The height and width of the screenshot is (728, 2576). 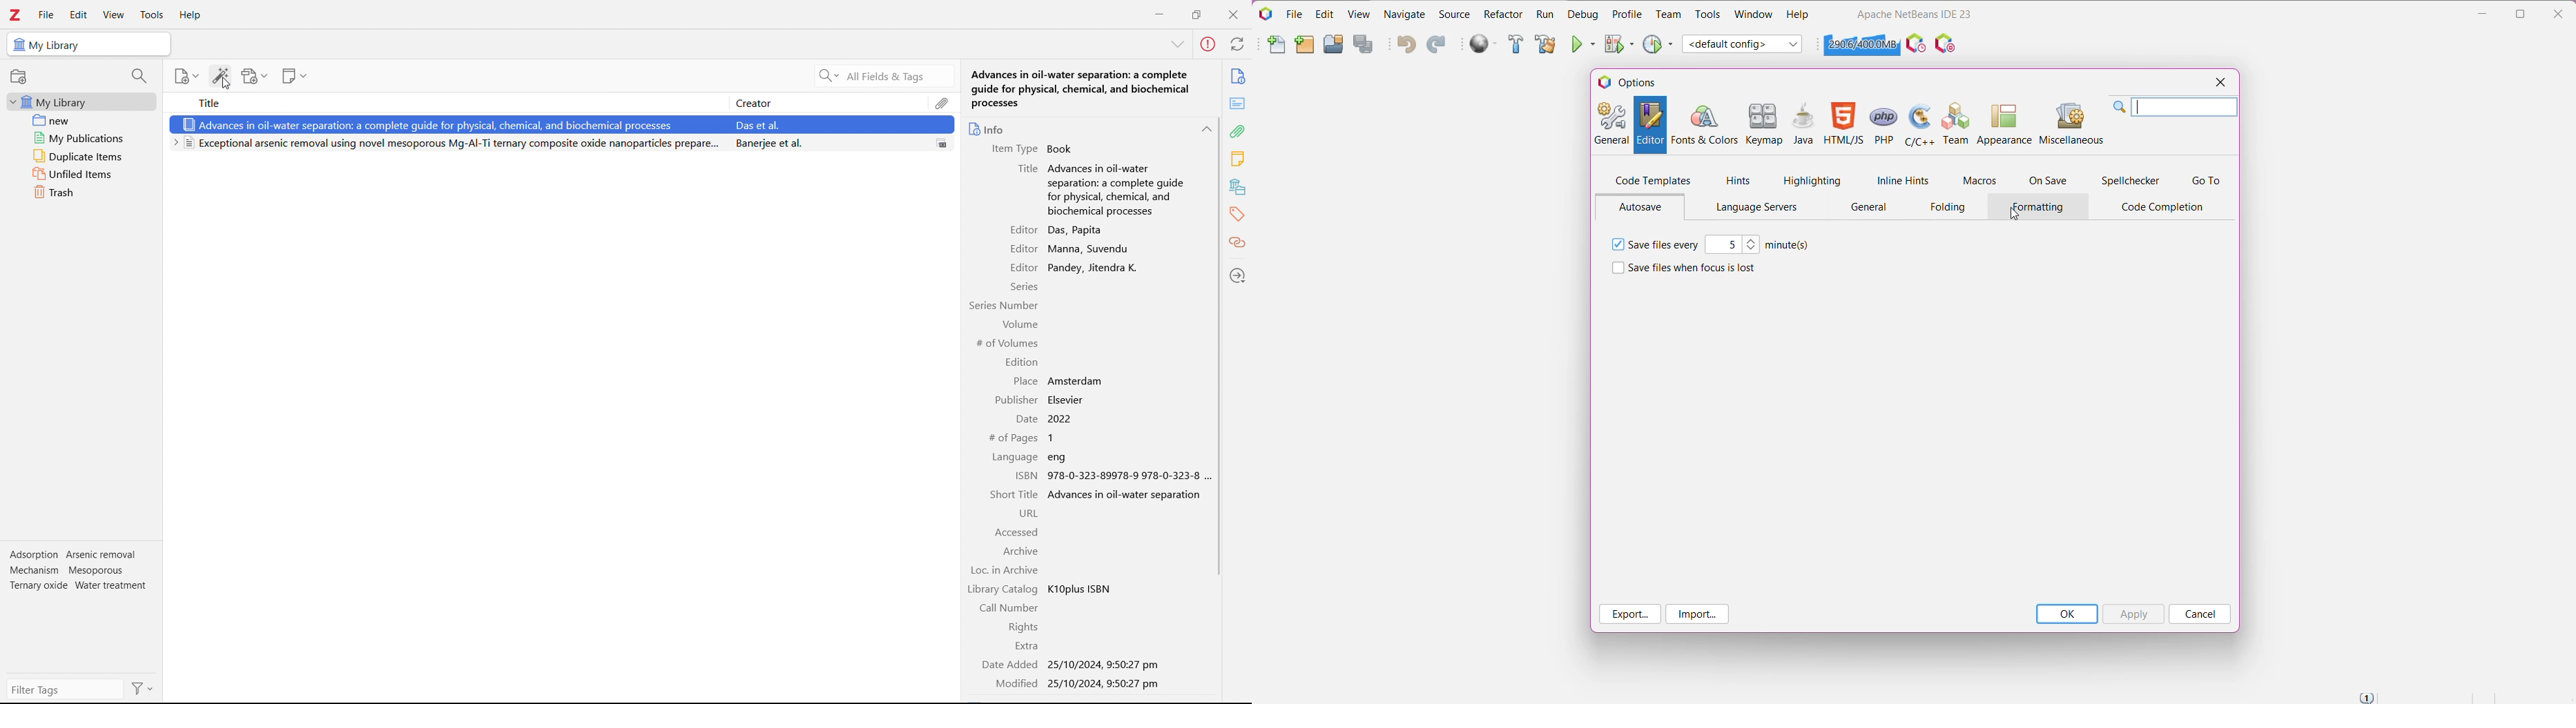 I want to click on Editor, so click(x=1022, y=230).